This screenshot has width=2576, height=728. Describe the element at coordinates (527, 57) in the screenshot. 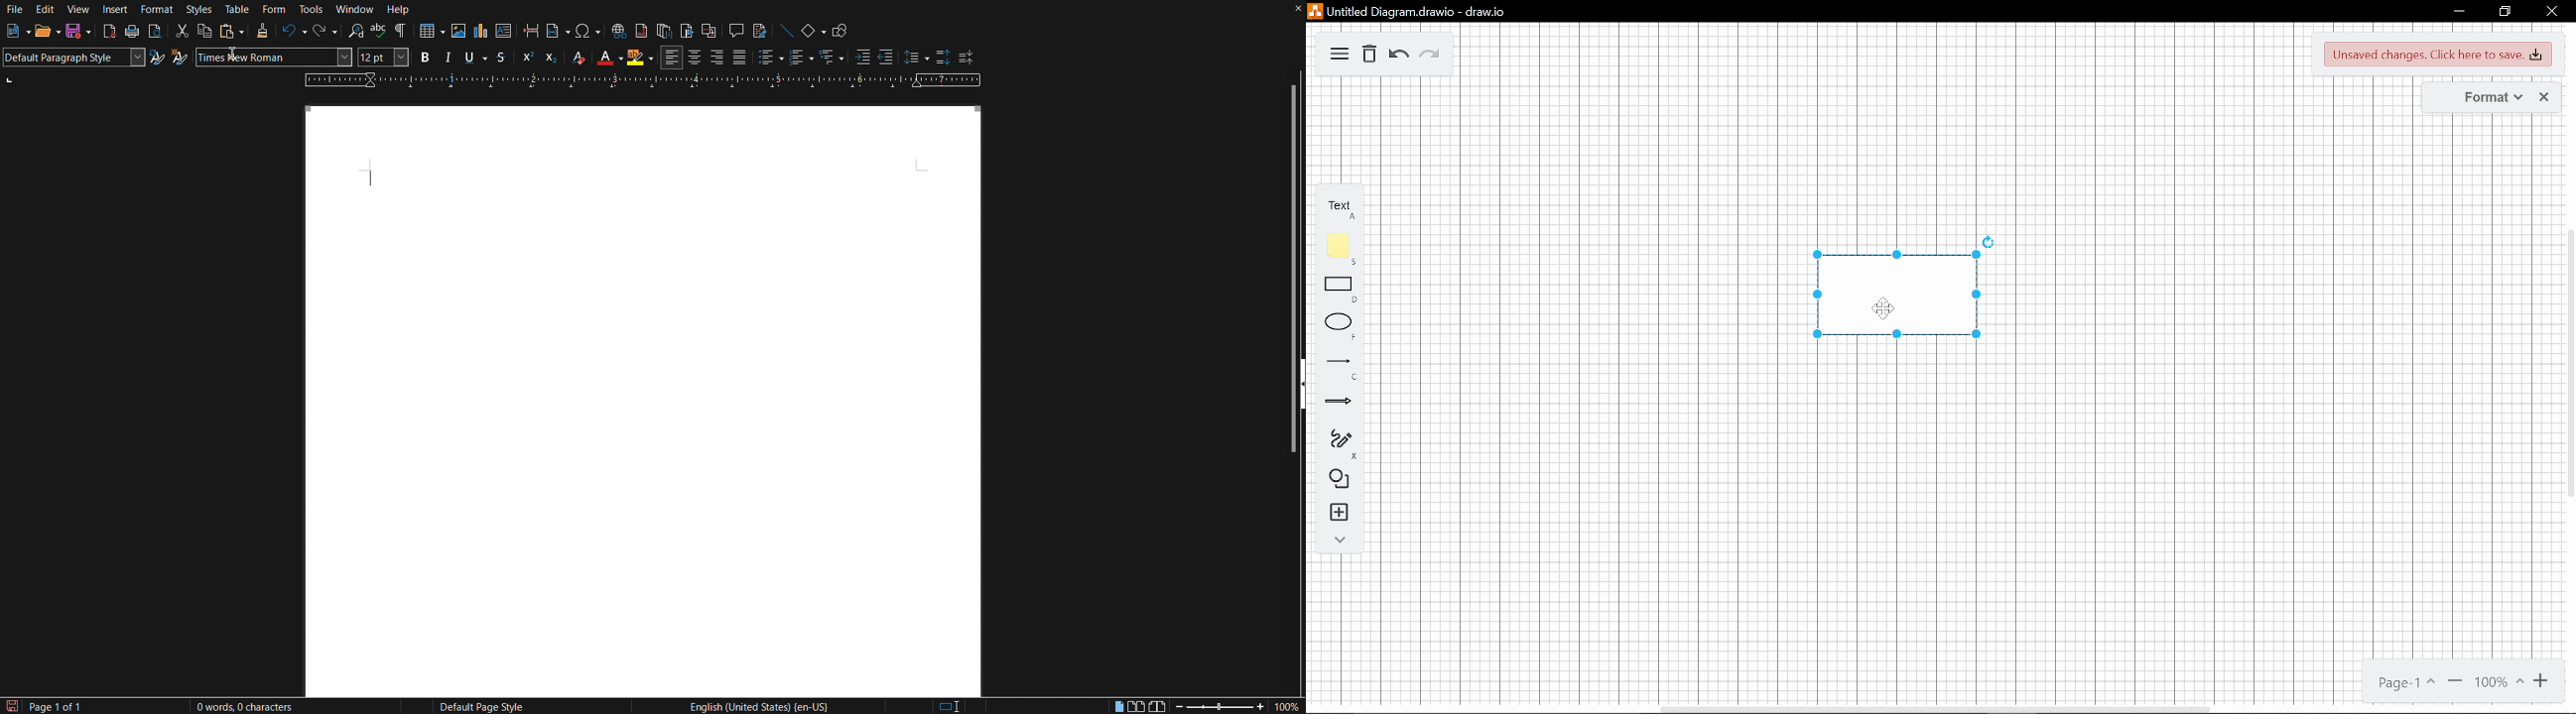

I see `Super Script` at that location.